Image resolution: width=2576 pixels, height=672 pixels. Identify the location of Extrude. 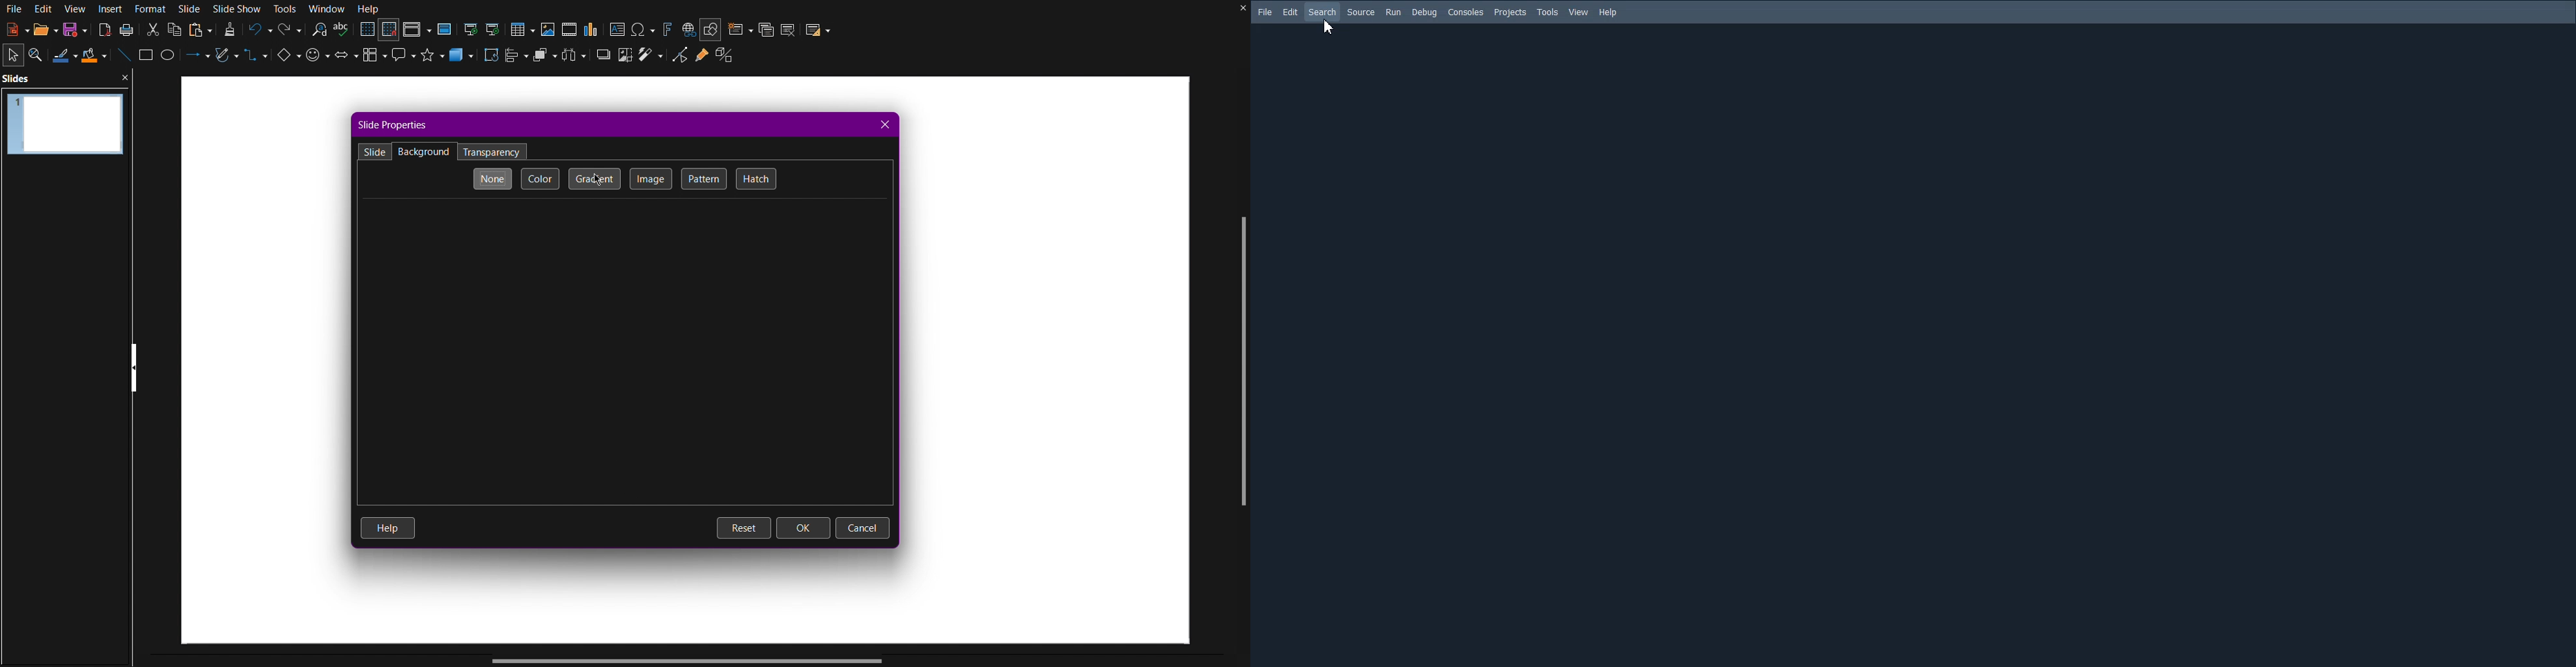
(729, 59).